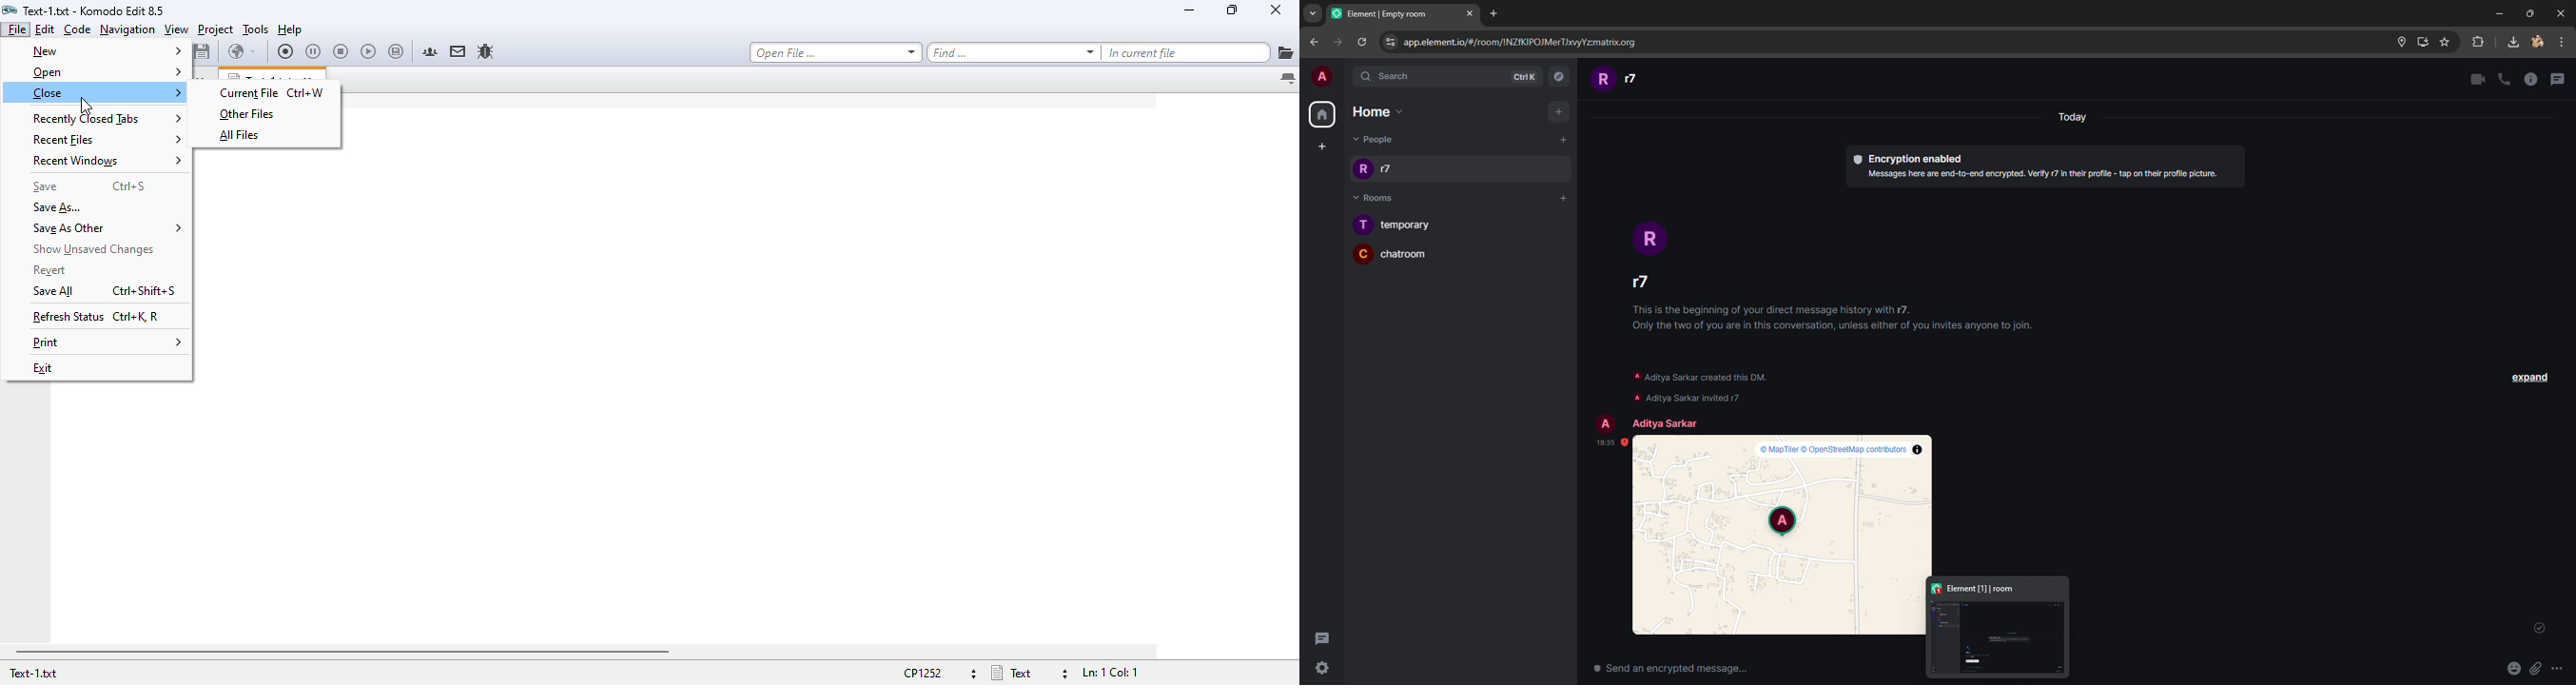 The width and height of the screenshot is (2576, 700). What do you see at coordinates (1601, 442) in the screenshot?
I see `time` at bounding box center [1601, 442].